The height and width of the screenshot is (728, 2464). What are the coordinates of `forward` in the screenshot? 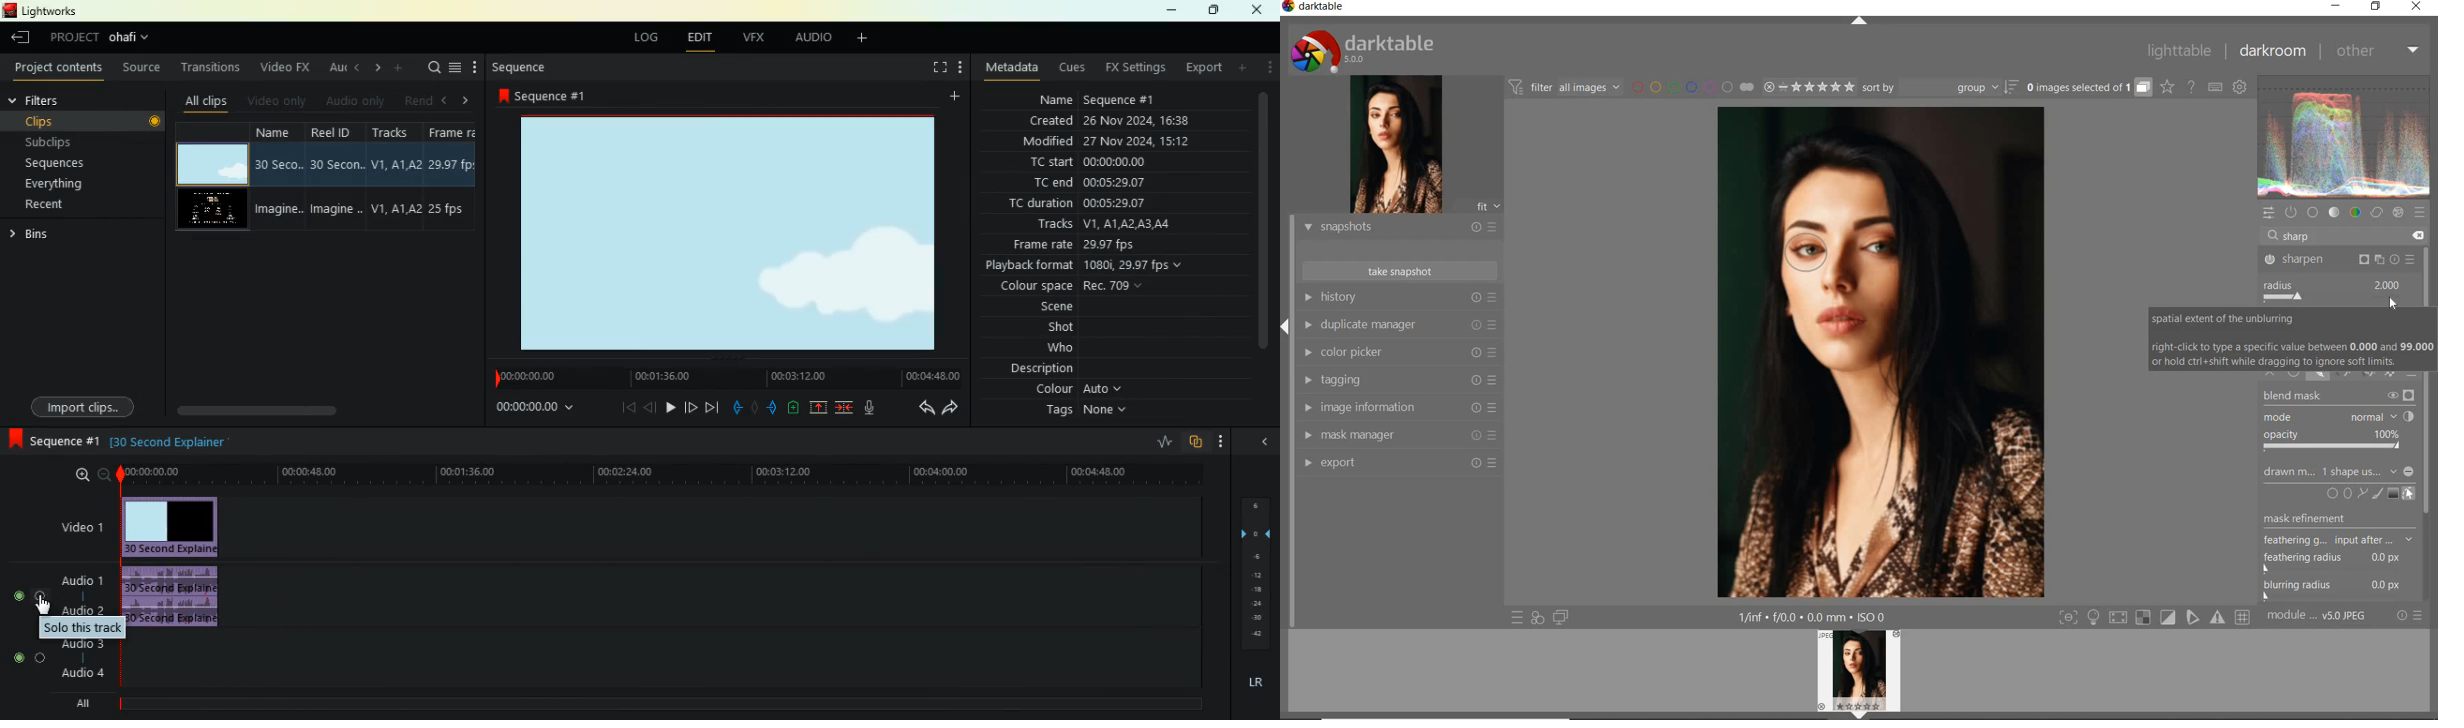 It's located at (690, 407).